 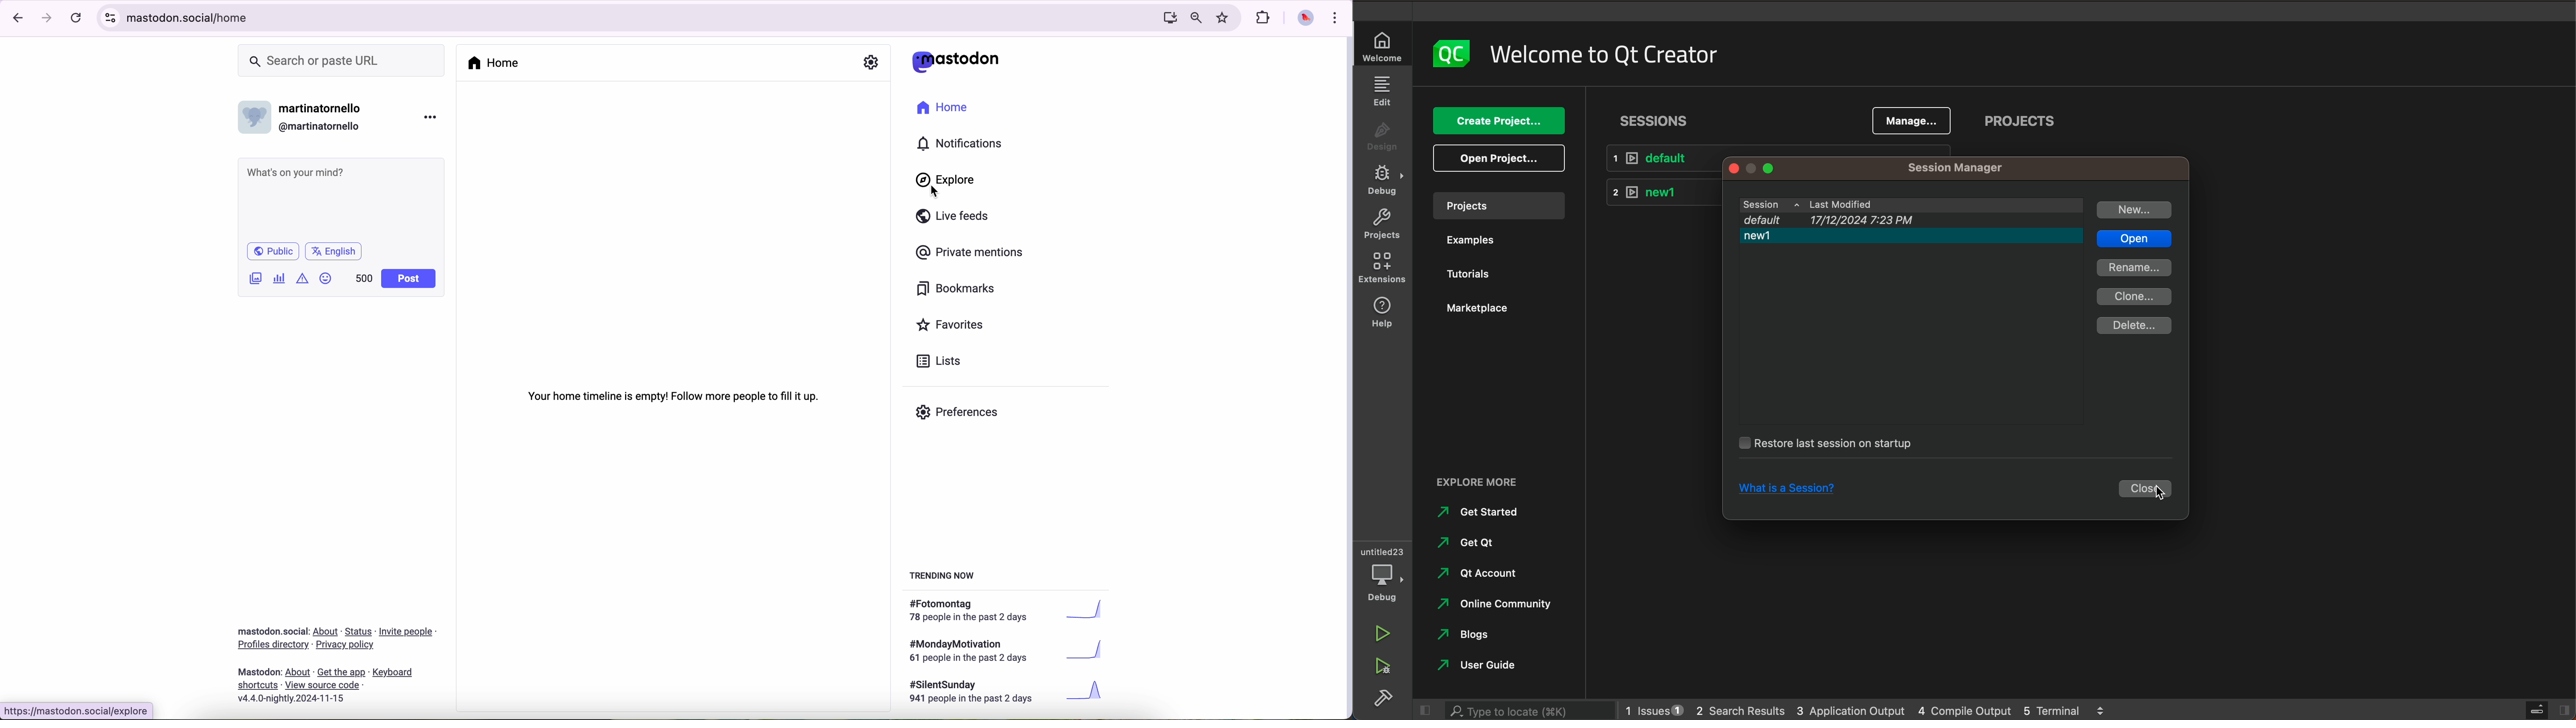 I want to click on projects, so click(x=2021, y=124).